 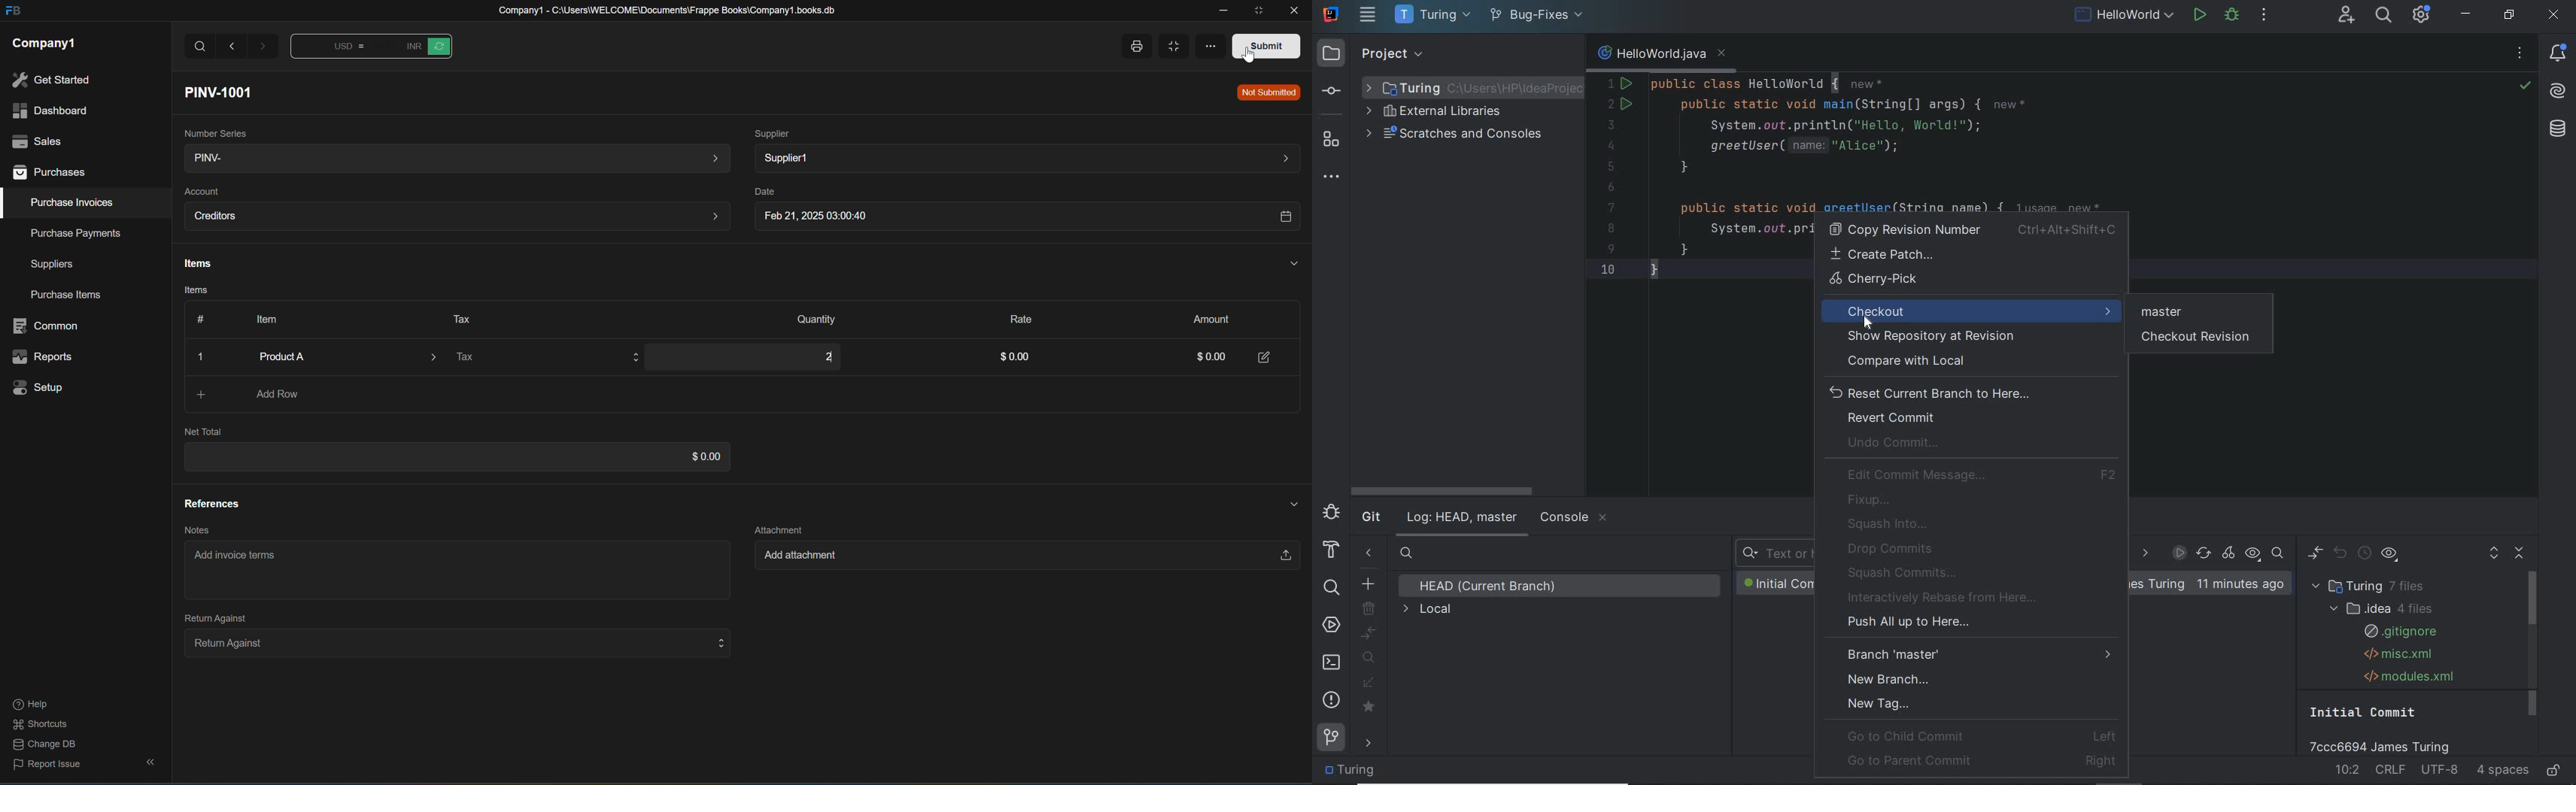 I want to click on Add attachment, so click(x=1020, y=557).